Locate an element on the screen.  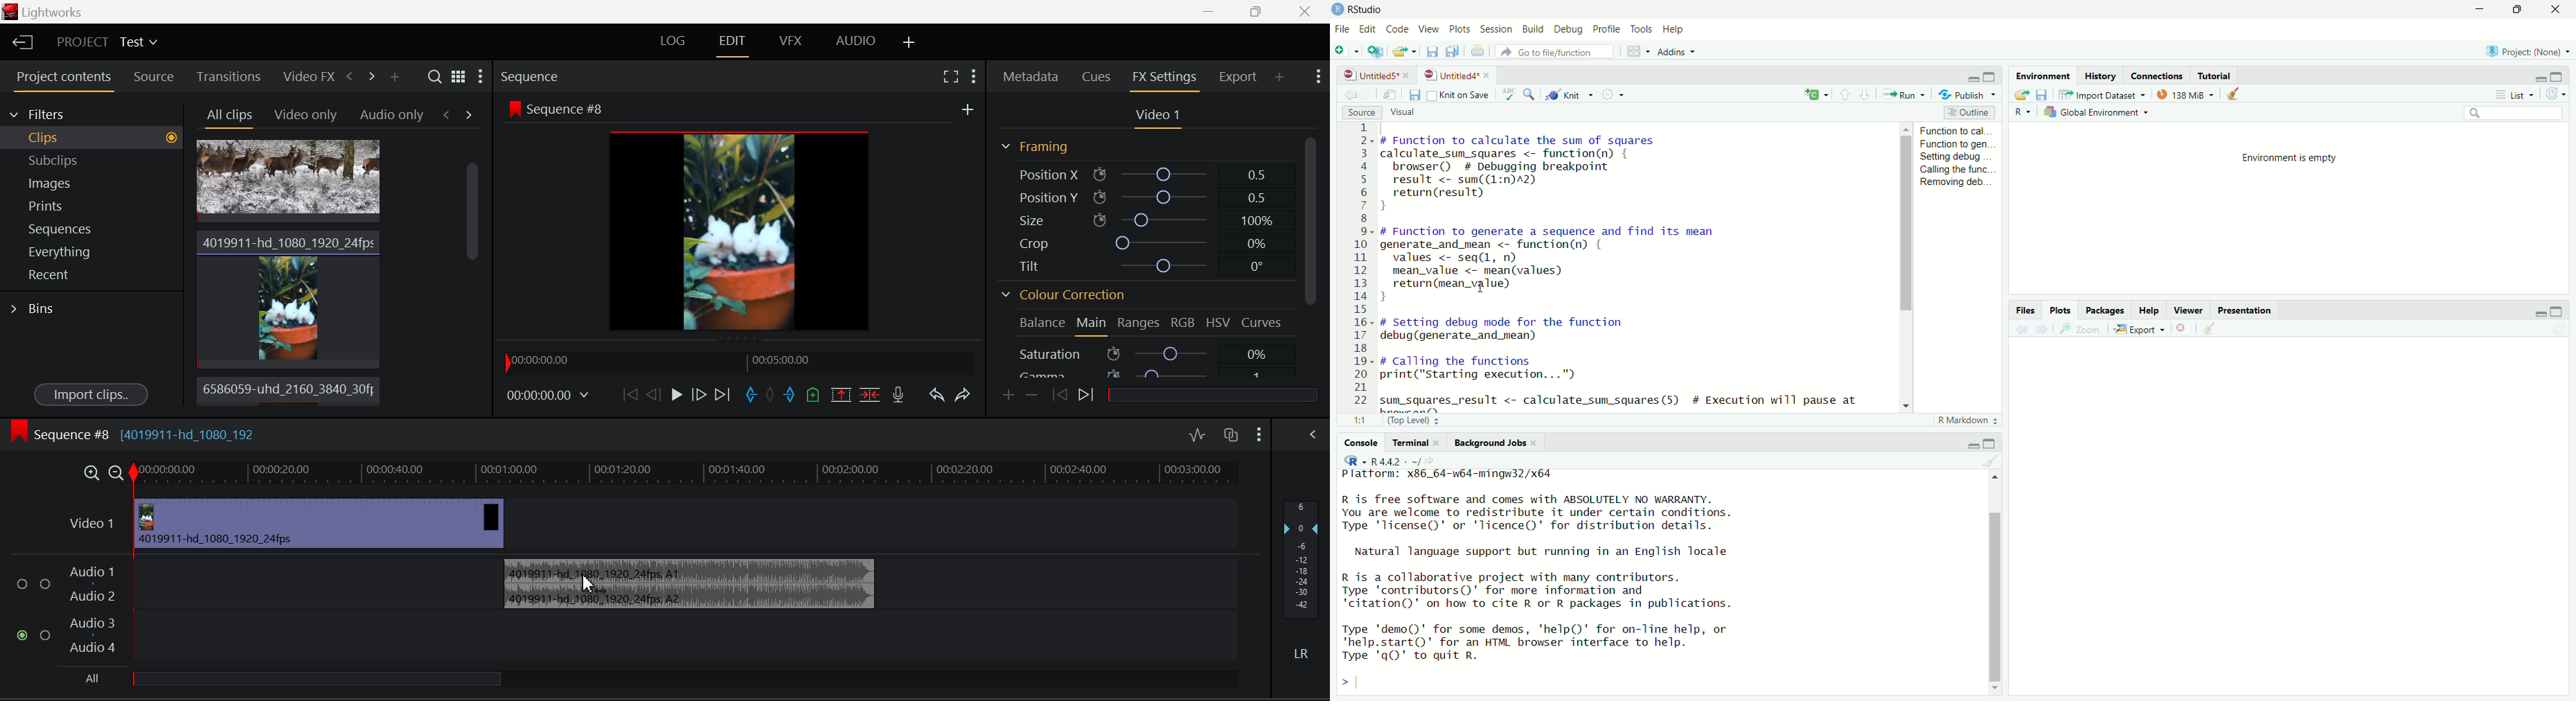
new file is located at coordinates (1346, 51).